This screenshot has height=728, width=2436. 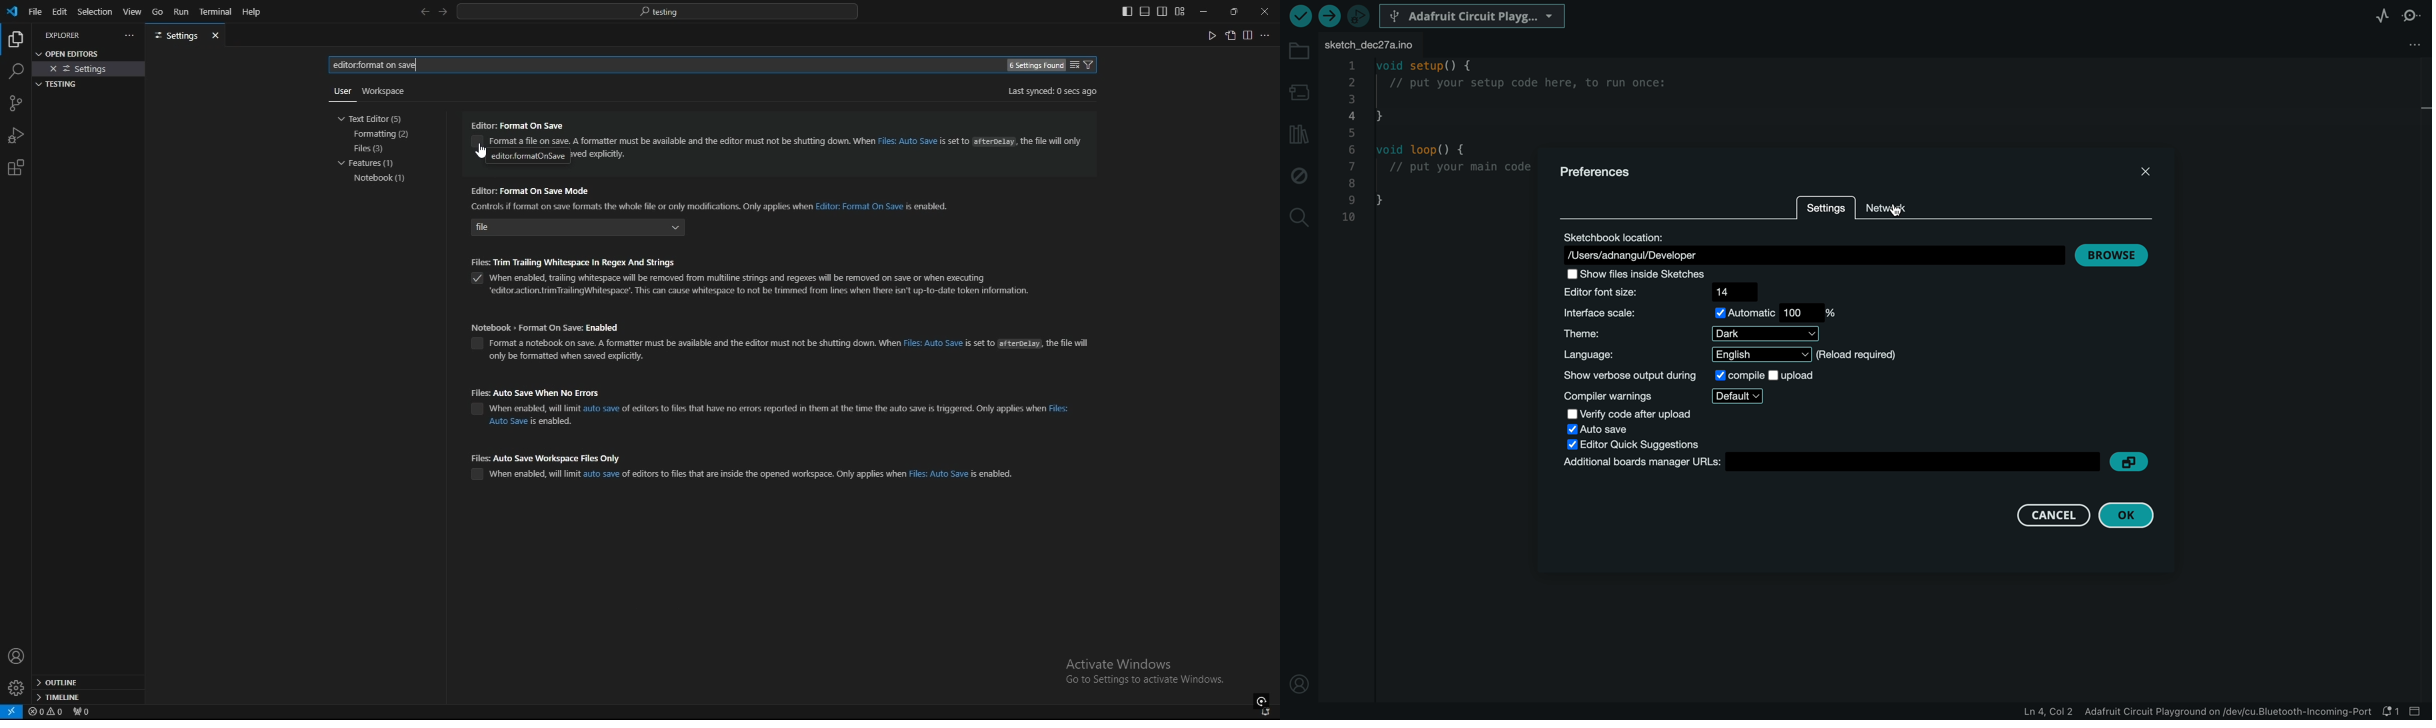 I want to click on timeline, so click(x=88, y=699).